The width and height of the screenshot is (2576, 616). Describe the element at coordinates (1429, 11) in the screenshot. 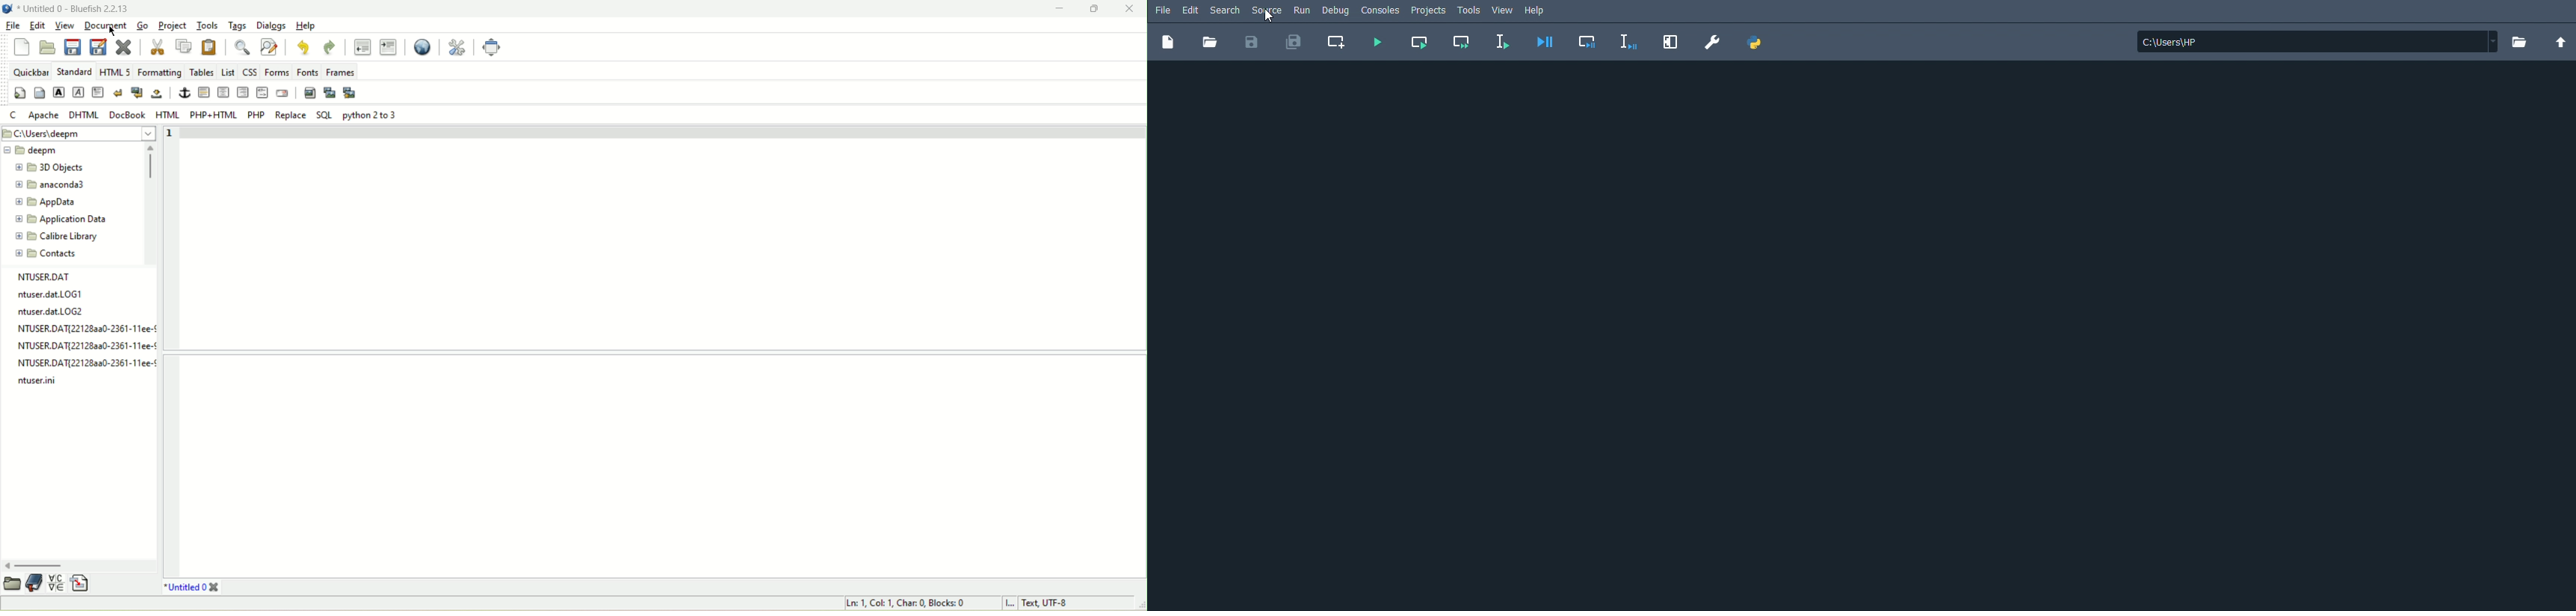

I see `Projects` at that location.